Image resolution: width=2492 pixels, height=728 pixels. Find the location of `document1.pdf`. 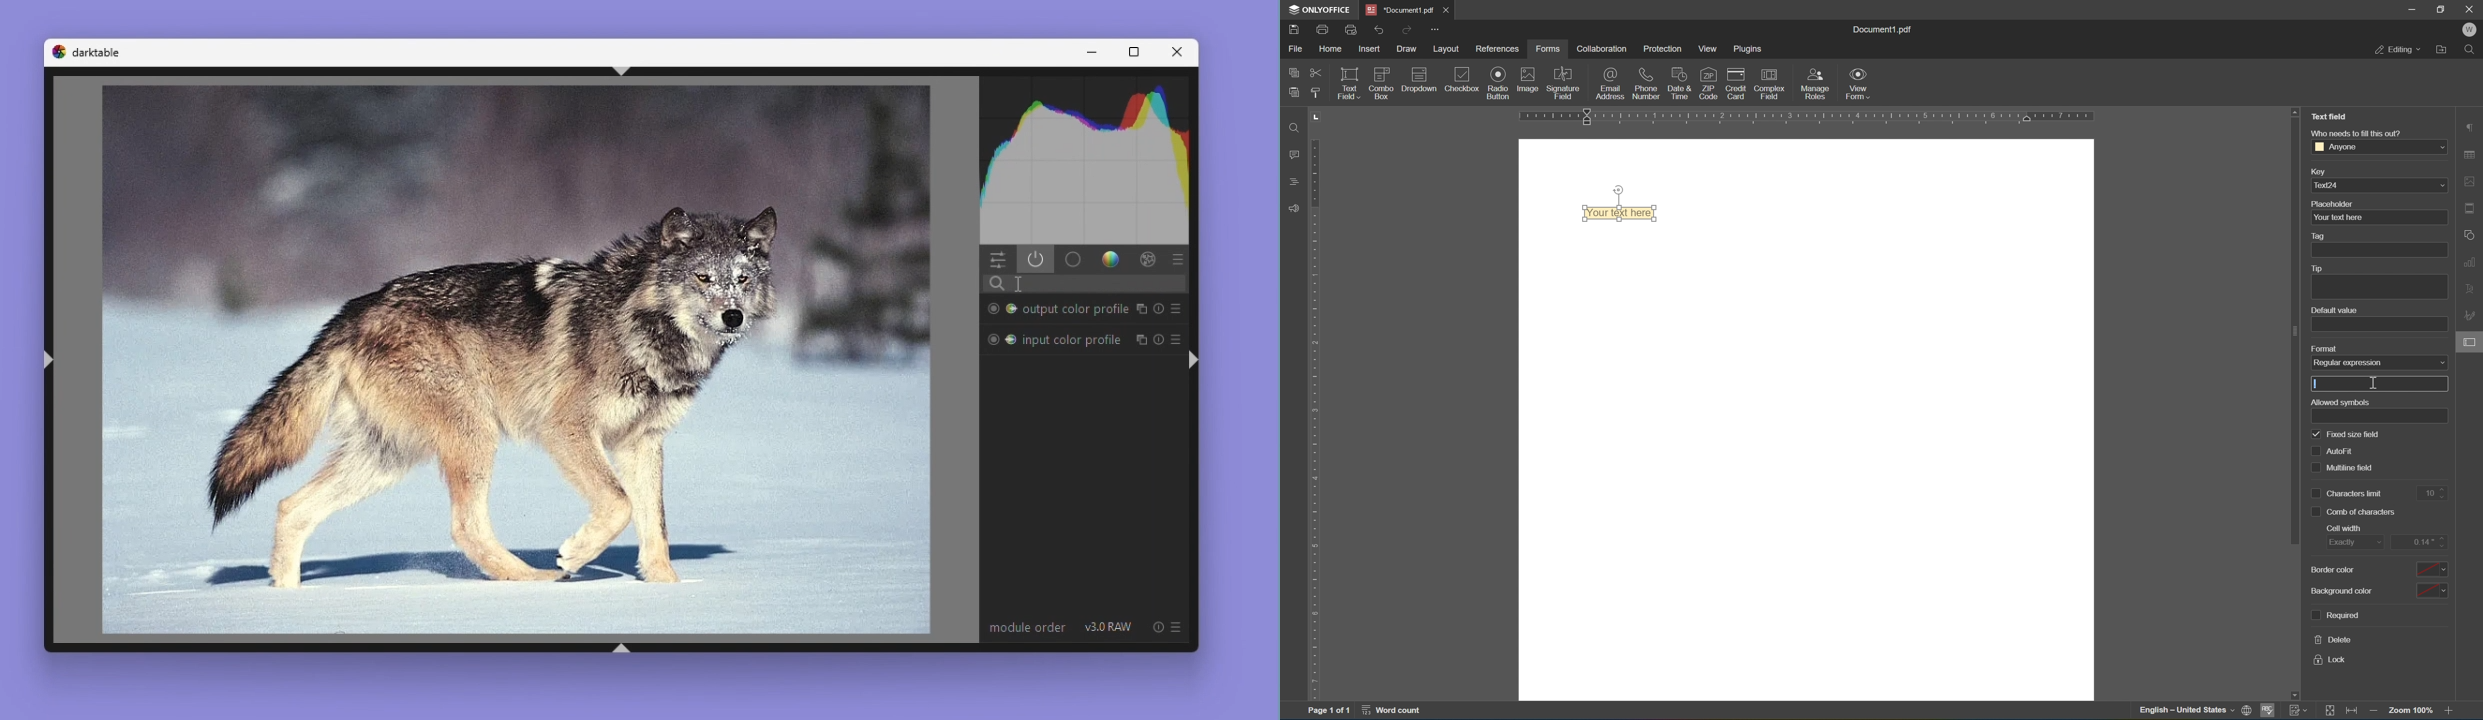

document1.pdf is located at coordinates (1881, 27).